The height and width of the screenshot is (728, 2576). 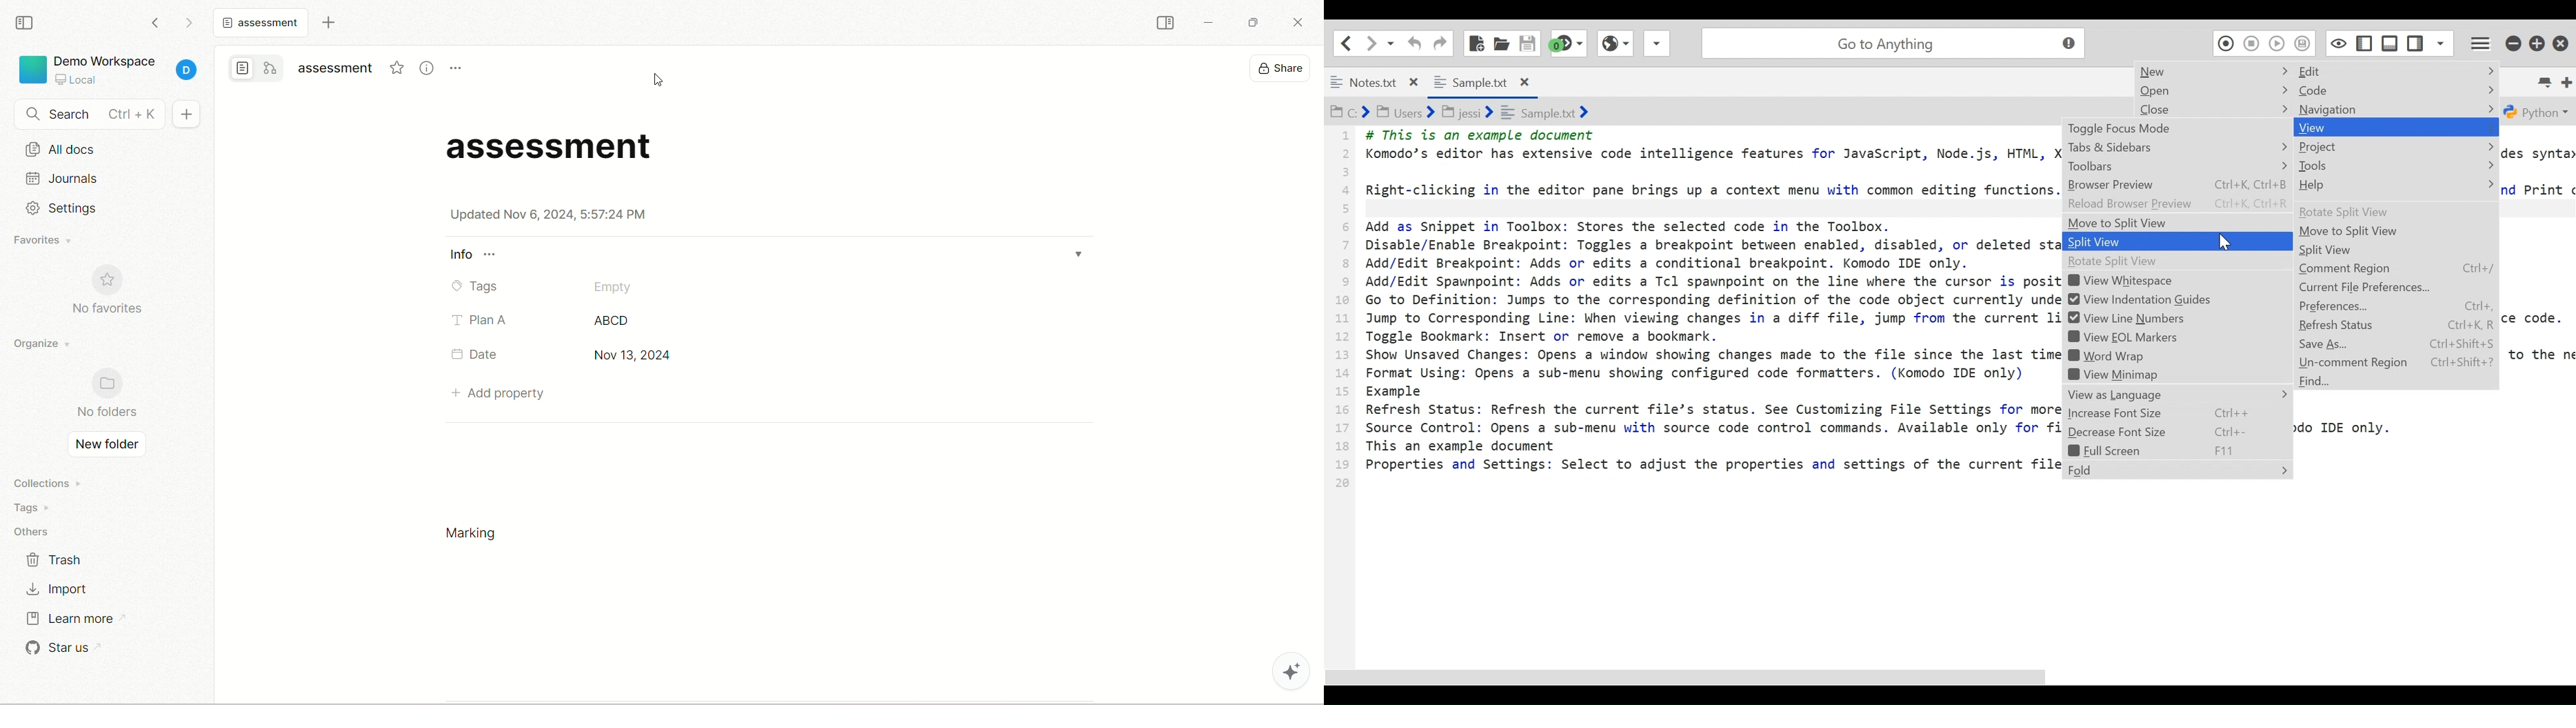 I want to click on go back, so click(x=156, y=23).